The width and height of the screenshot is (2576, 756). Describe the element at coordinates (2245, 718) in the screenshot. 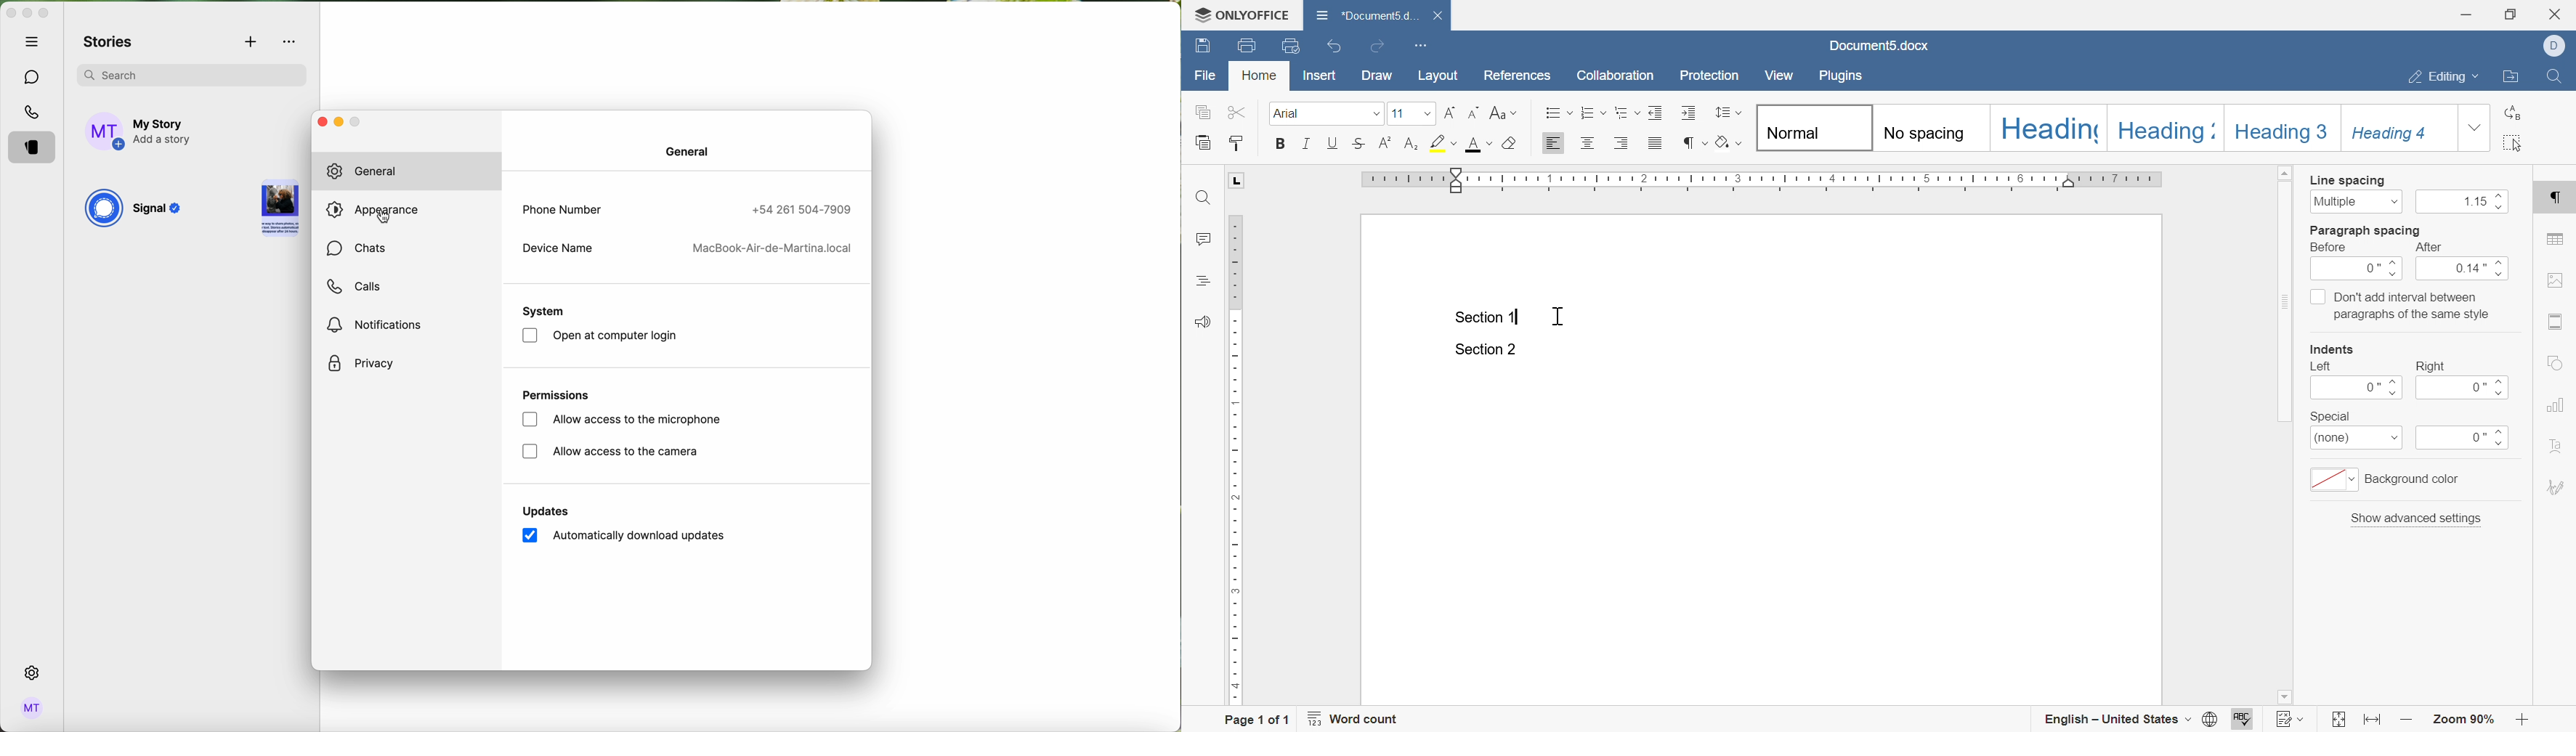

I see `spell checking` at that location.